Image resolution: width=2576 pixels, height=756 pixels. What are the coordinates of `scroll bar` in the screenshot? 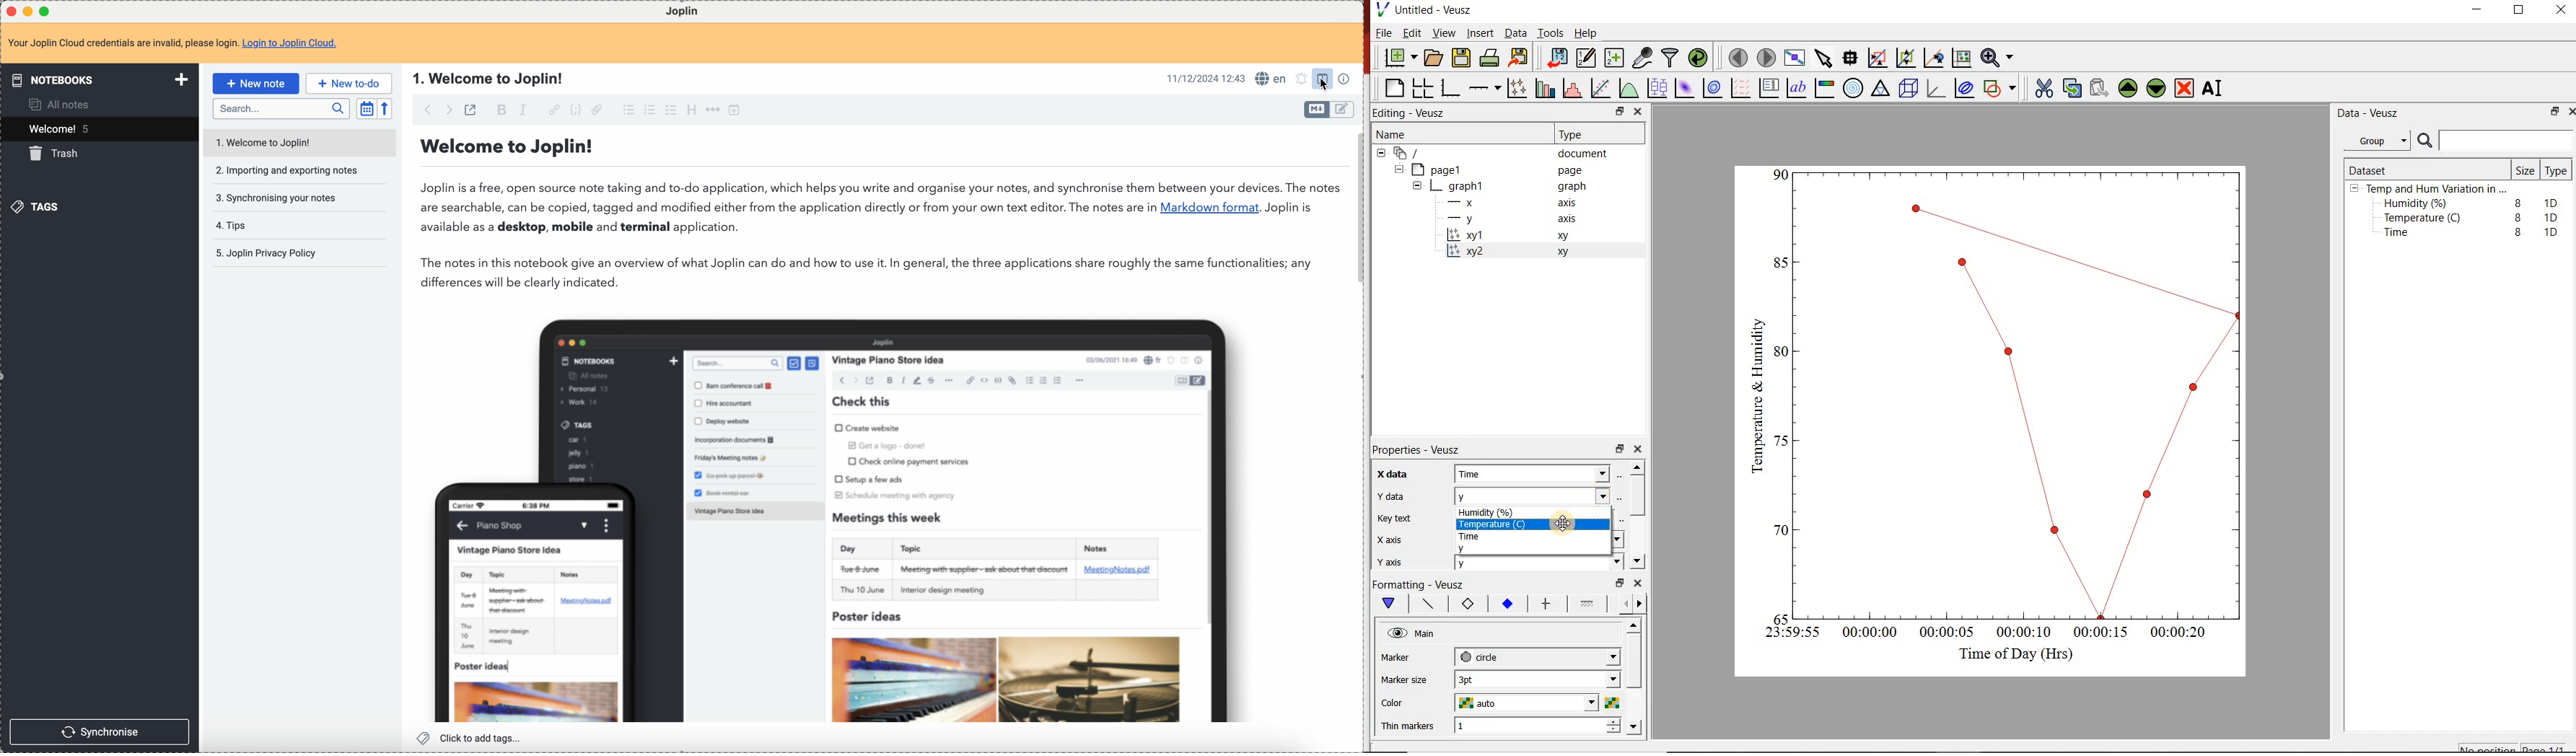 It's located at (1639, 513).